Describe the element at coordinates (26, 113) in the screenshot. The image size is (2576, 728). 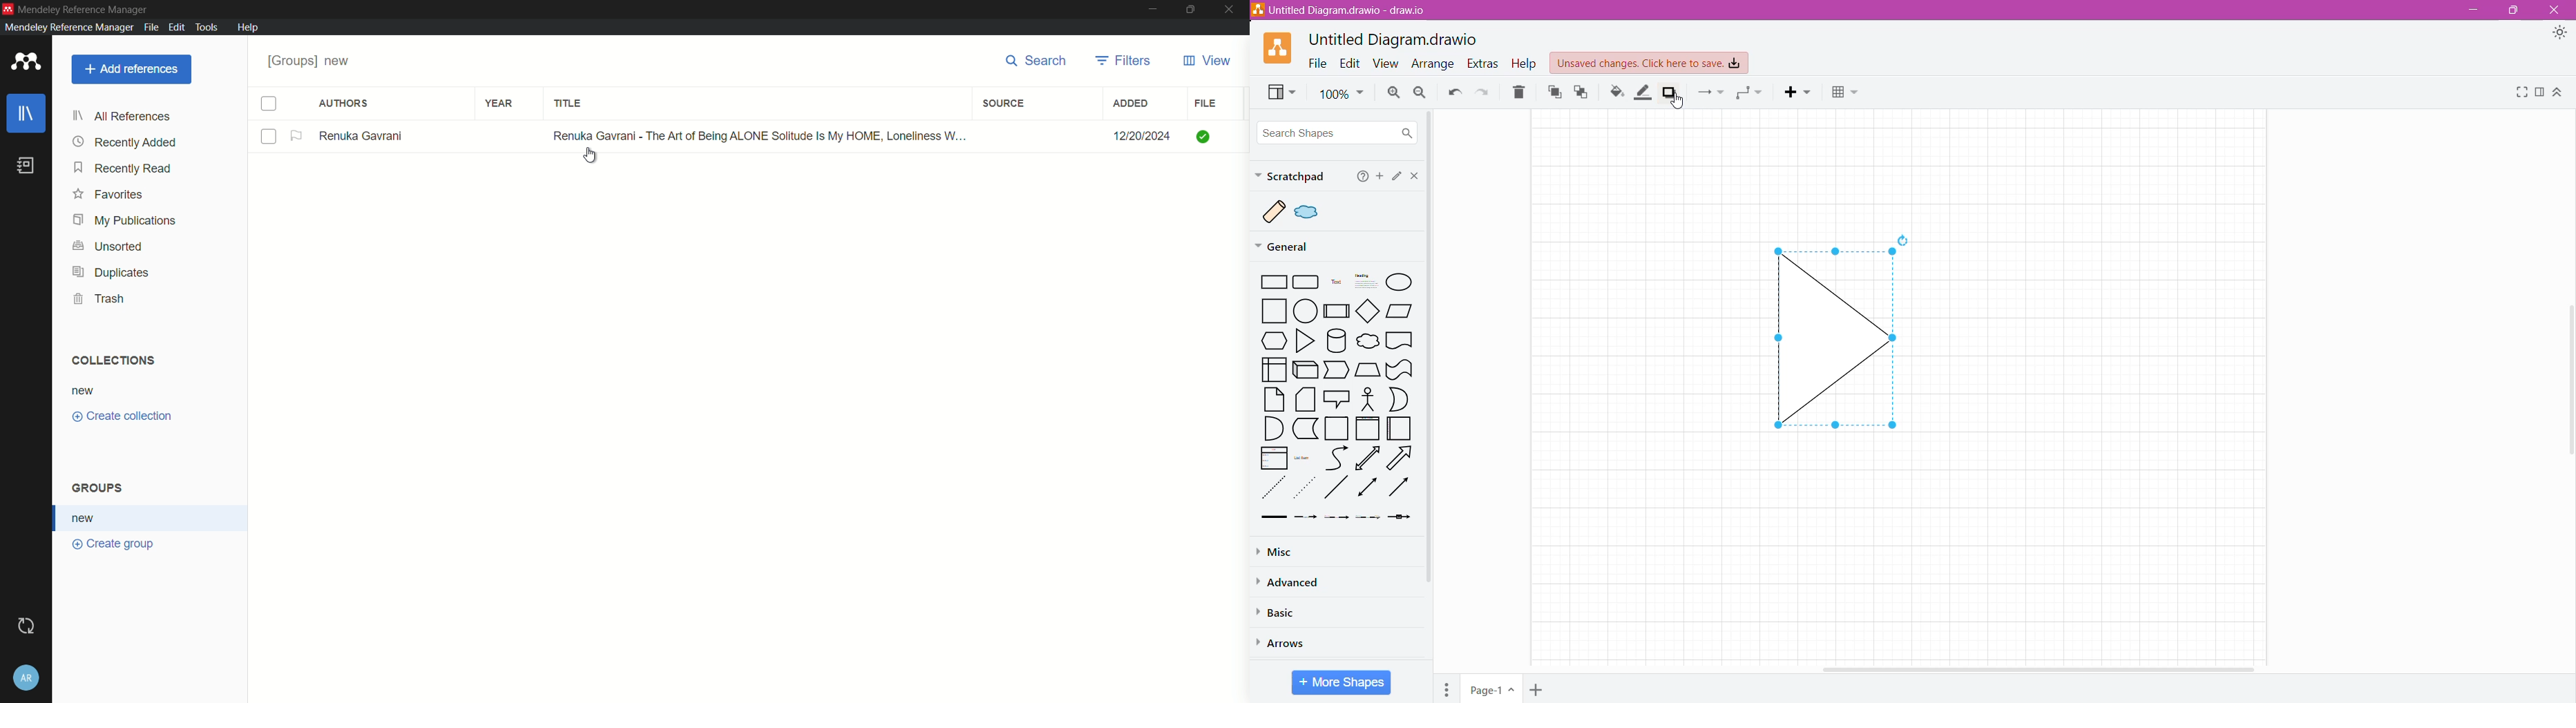
I see `library` at that location.